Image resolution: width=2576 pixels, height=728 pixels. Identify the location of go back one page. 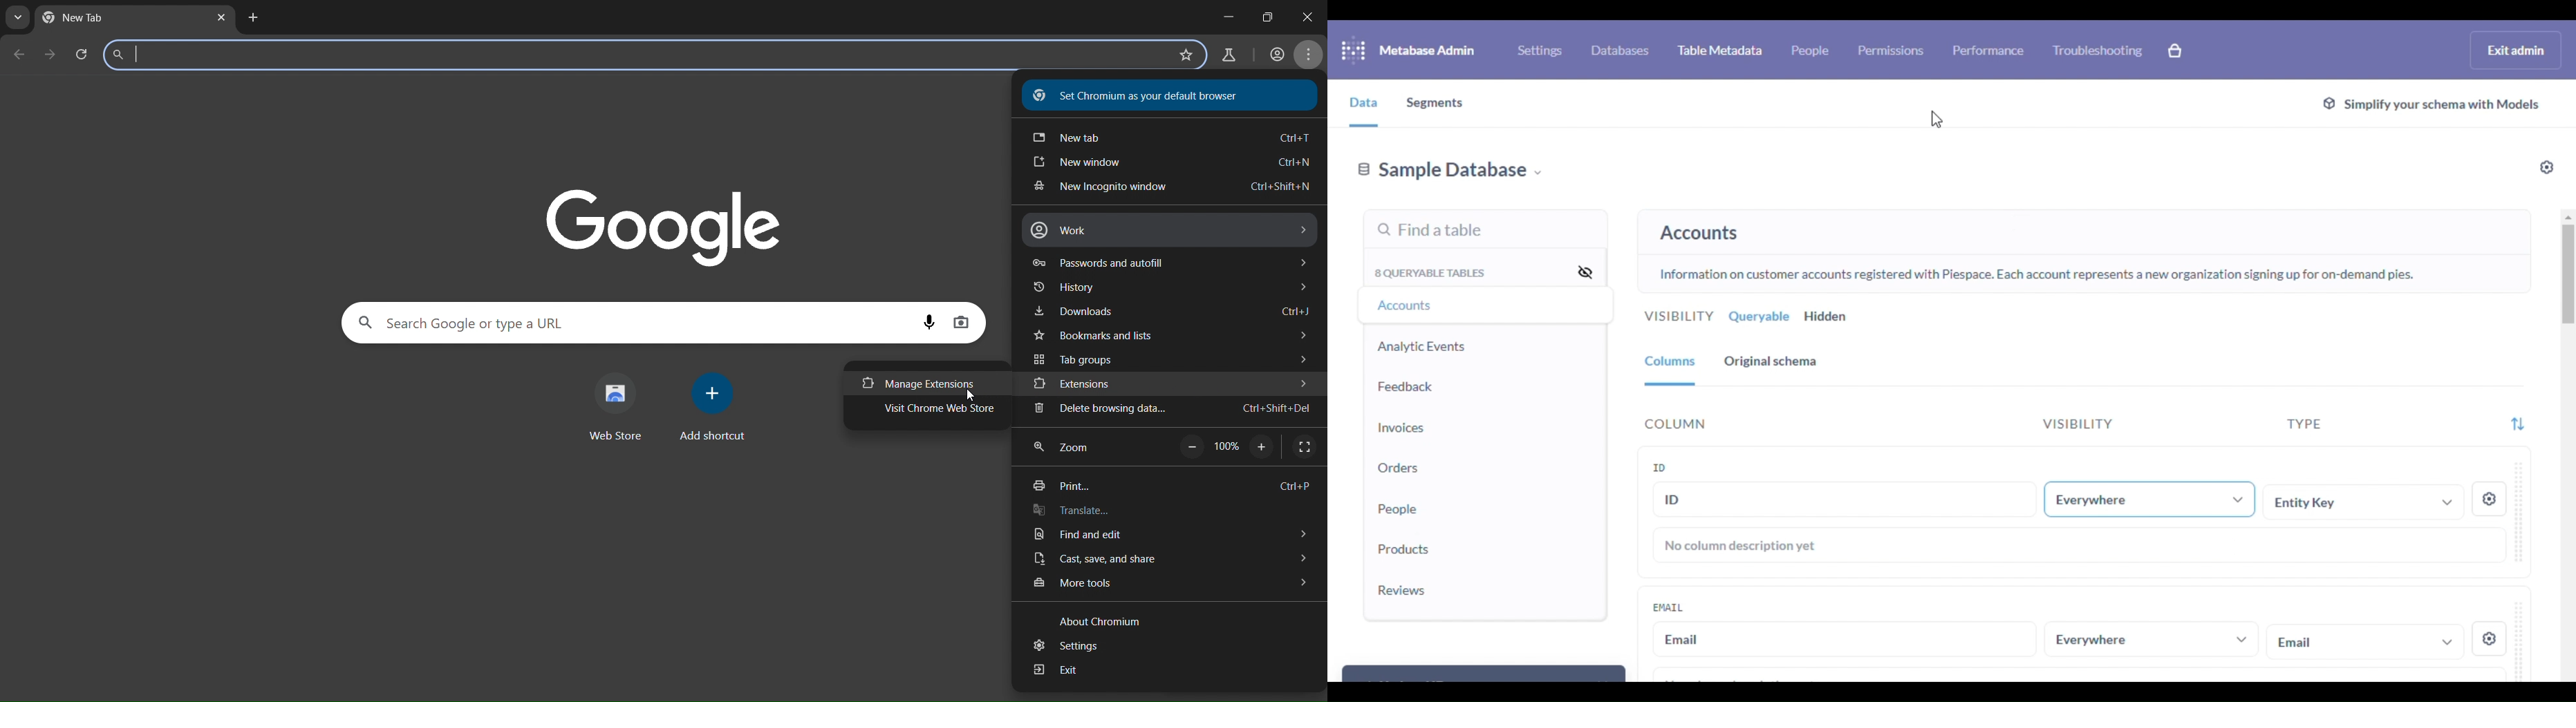
(18, 54).